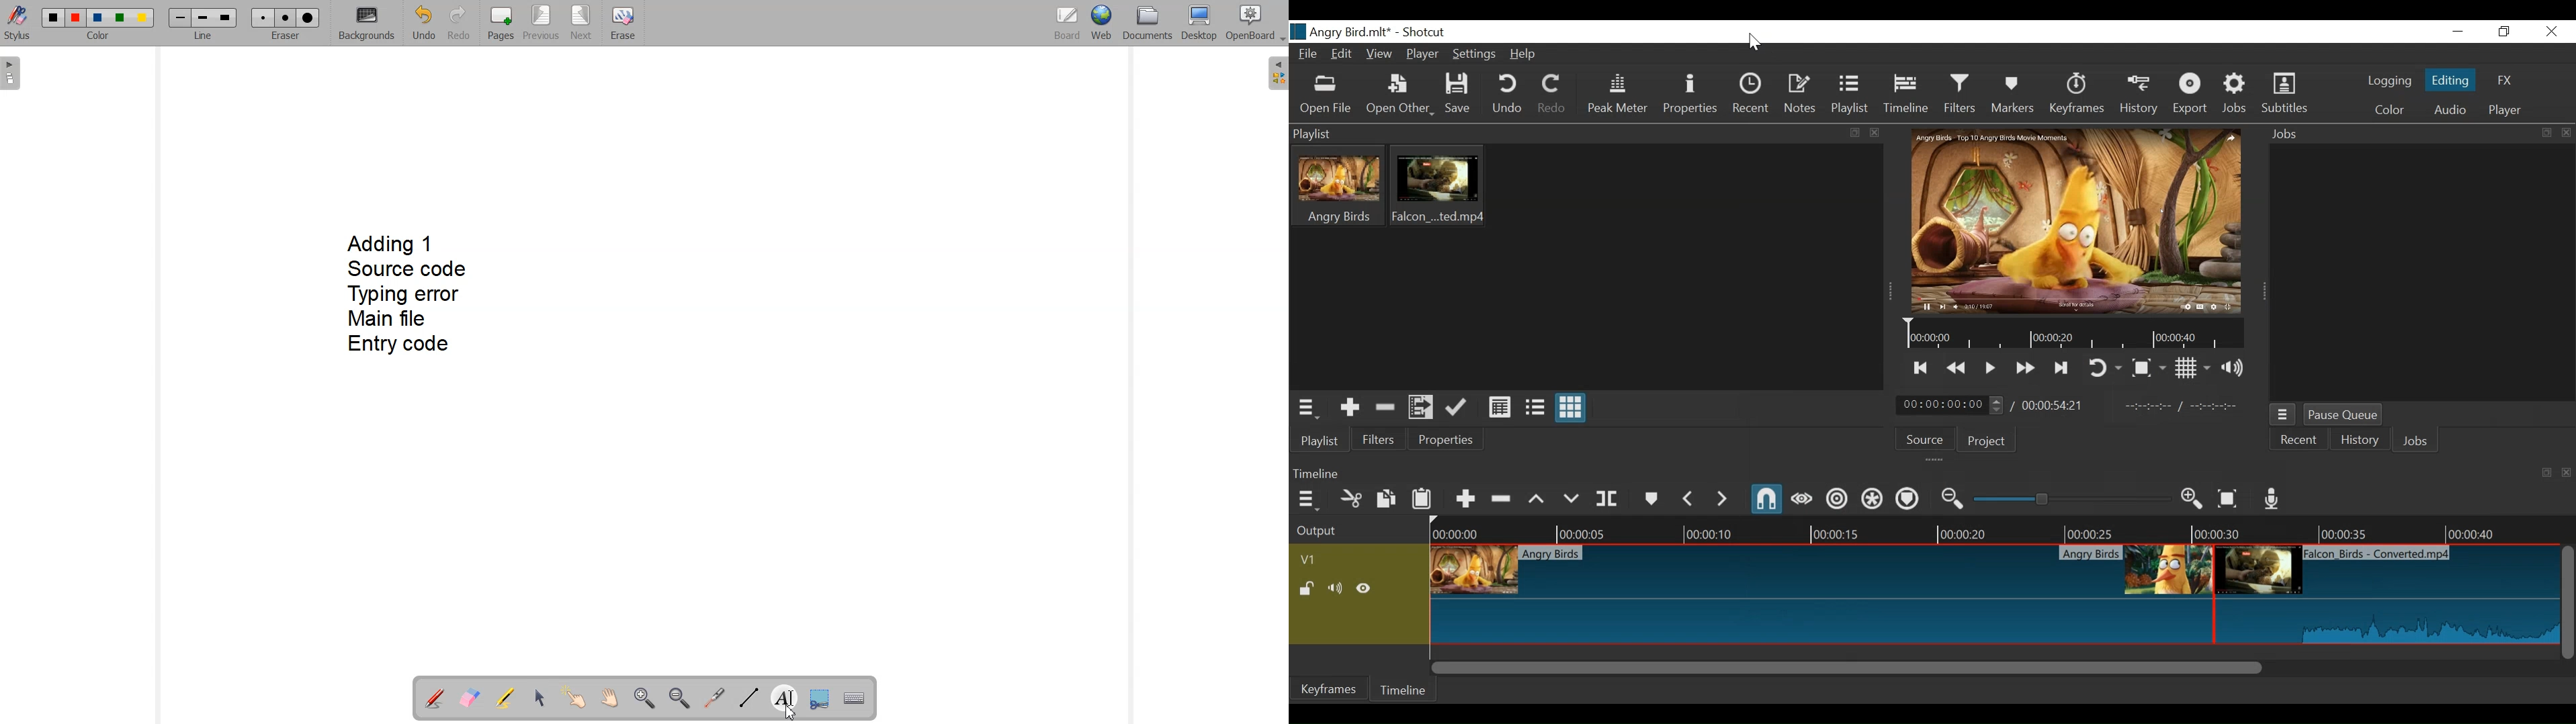 This screenshot has width=2576, height=728. What do you see at coordinates (1932, 474) in the screenshot?
I see `Timeline Panel` at bounding box center [1932, 474].